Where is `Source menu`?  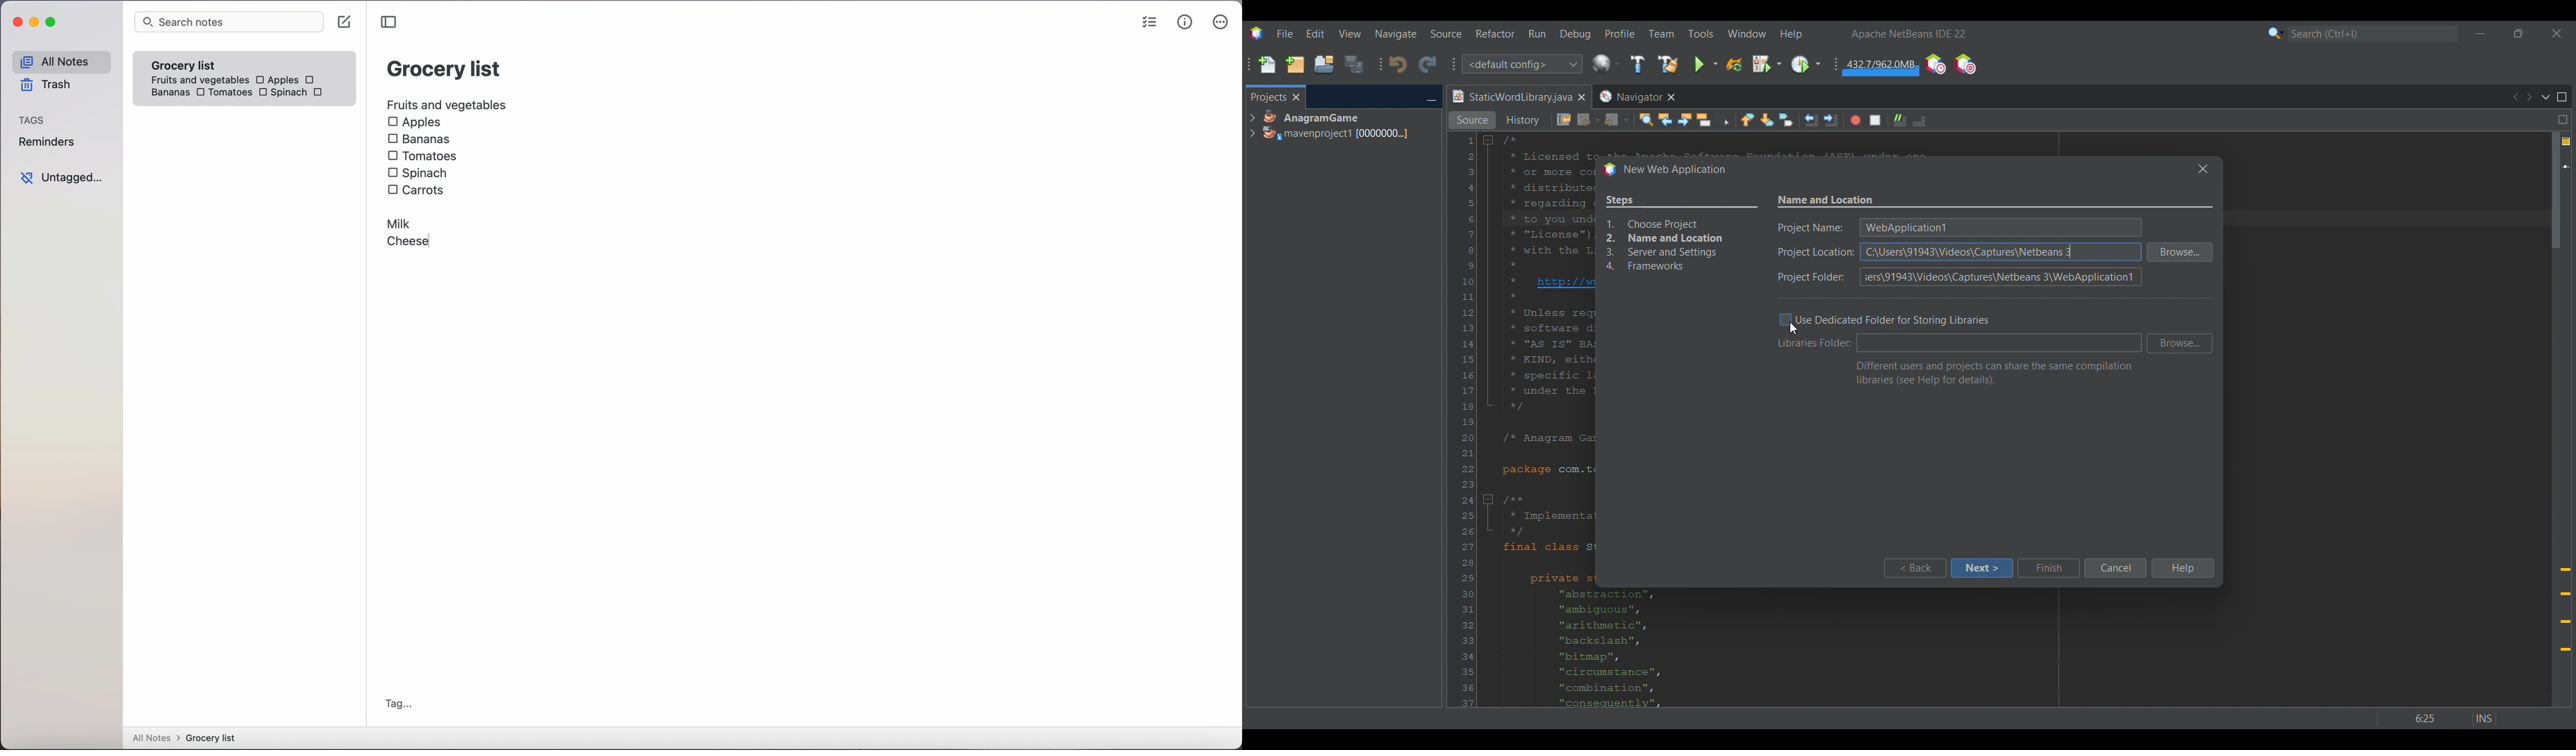 Source menu is located at coordinates (1446, 33).